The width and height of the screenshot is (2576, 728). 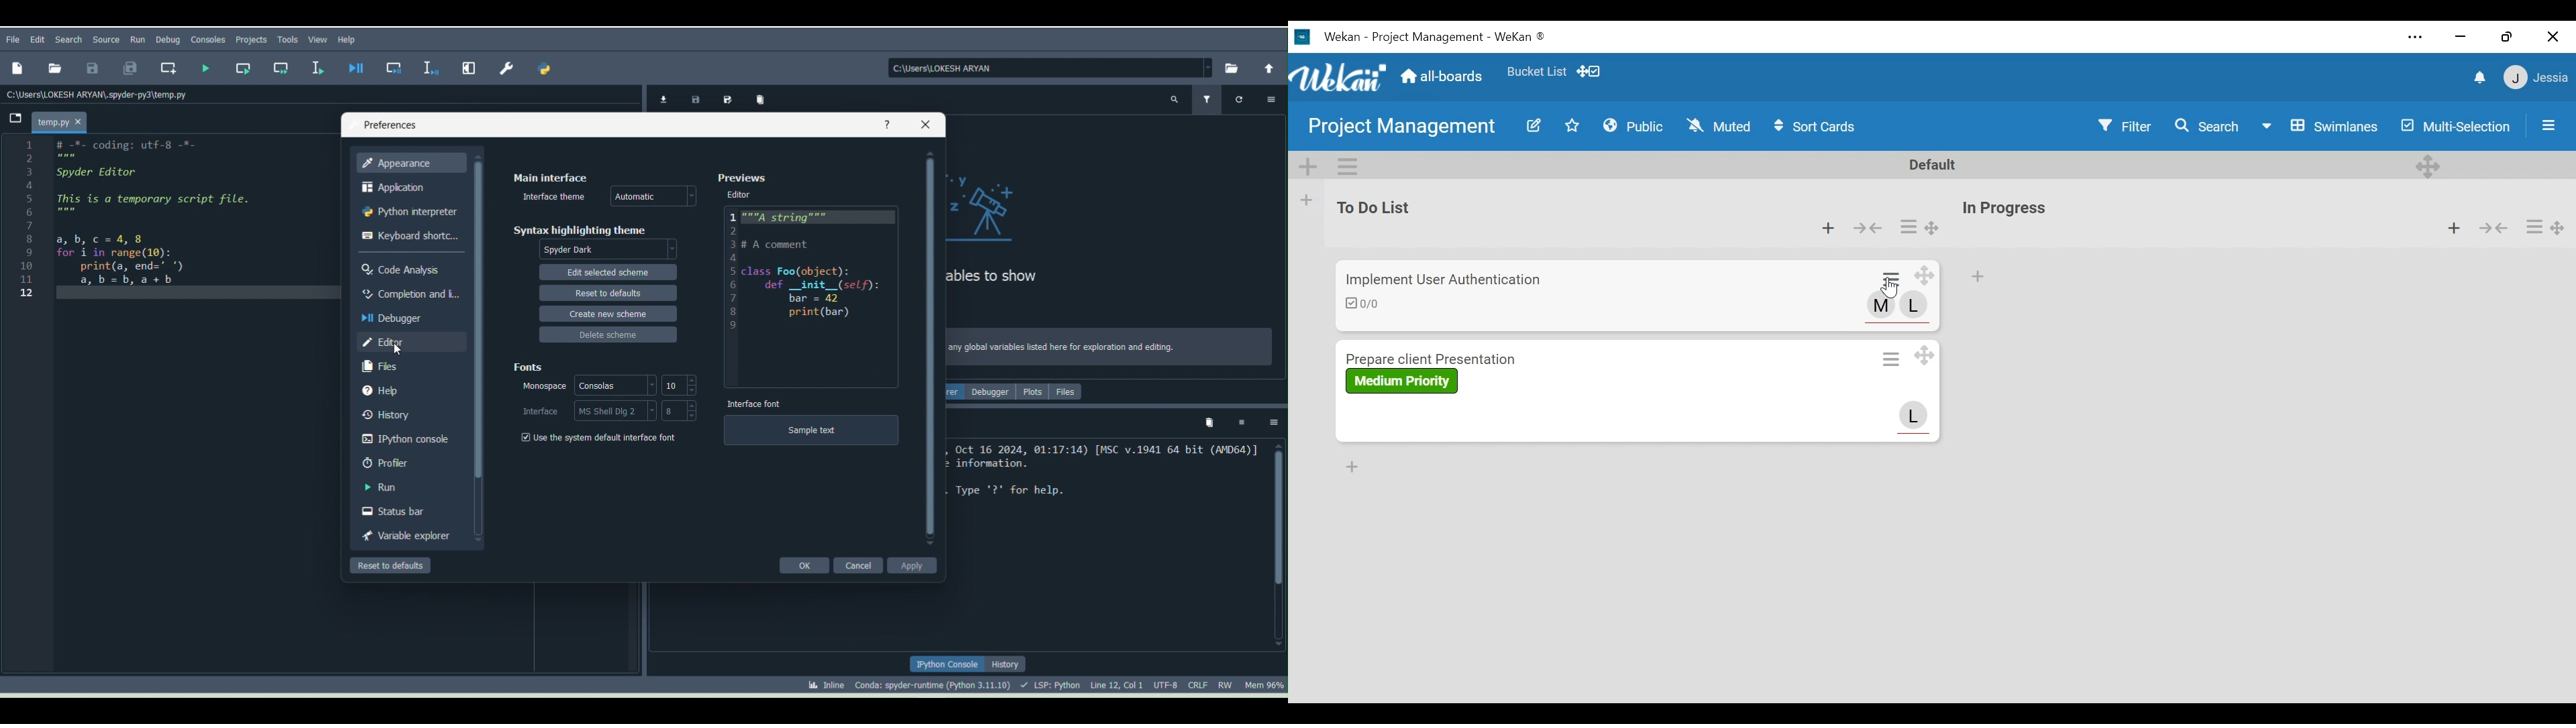 I want to click on Interface theme, so click(x=555, y=196).